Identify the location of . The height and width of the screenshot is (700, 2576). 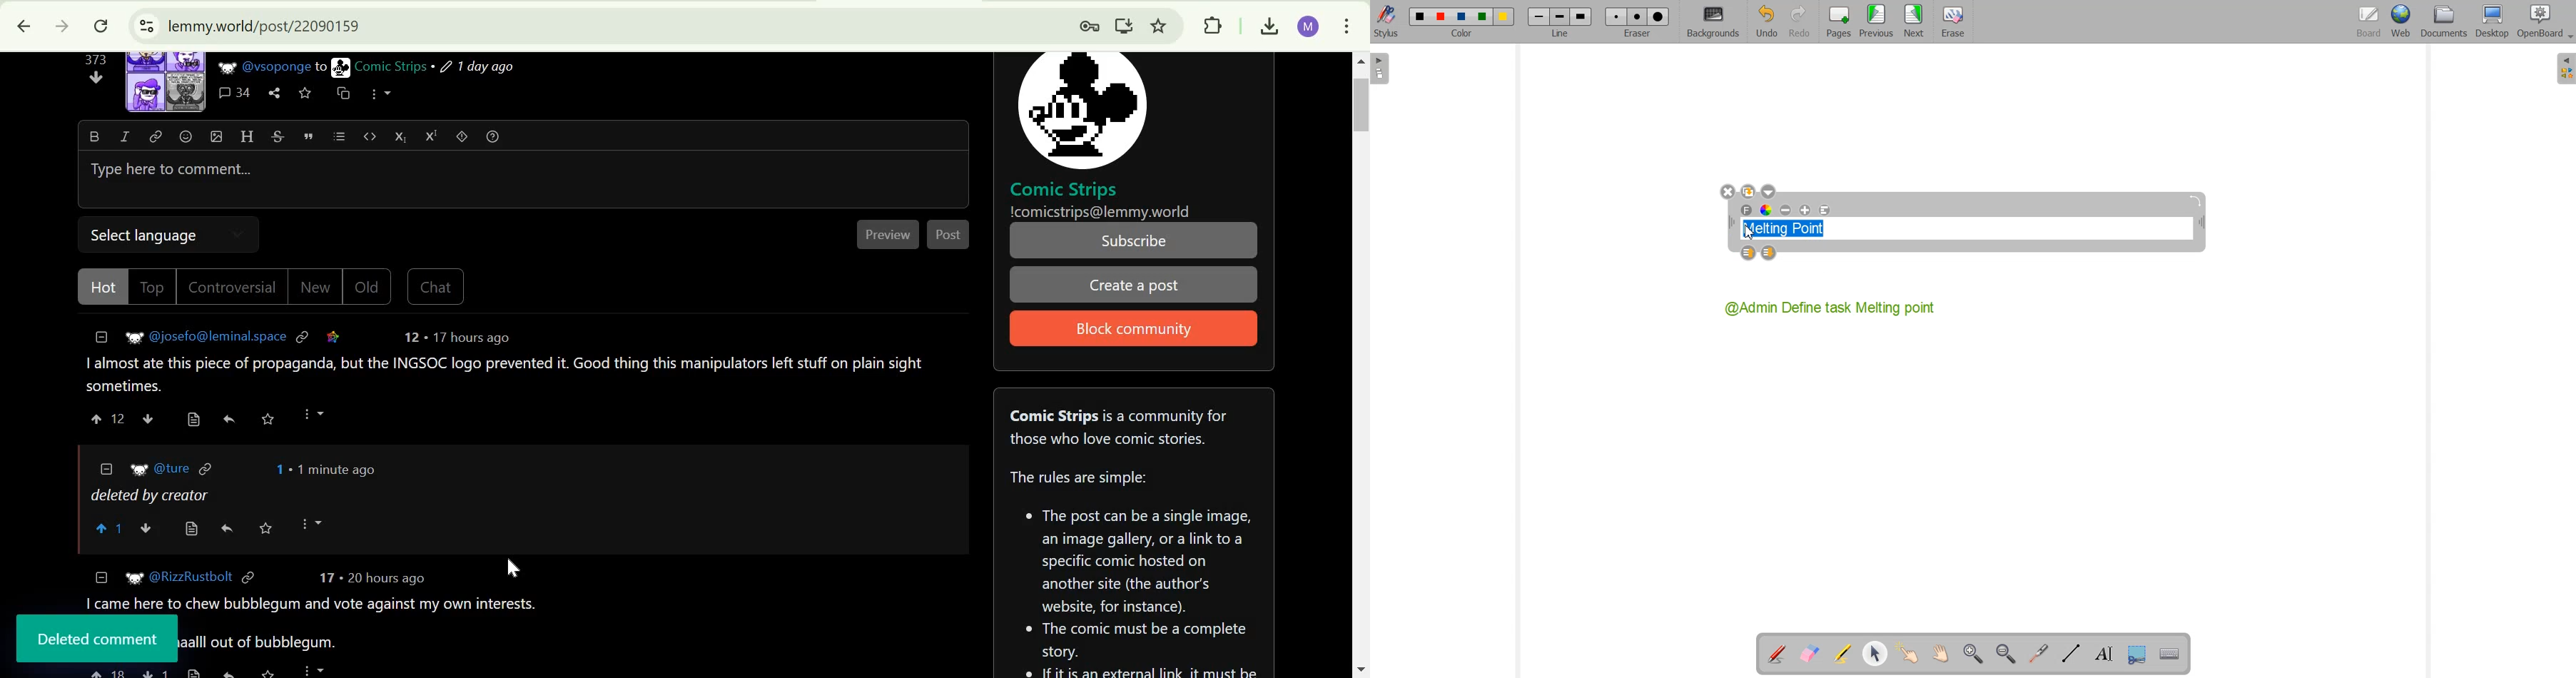
(1876, 22).